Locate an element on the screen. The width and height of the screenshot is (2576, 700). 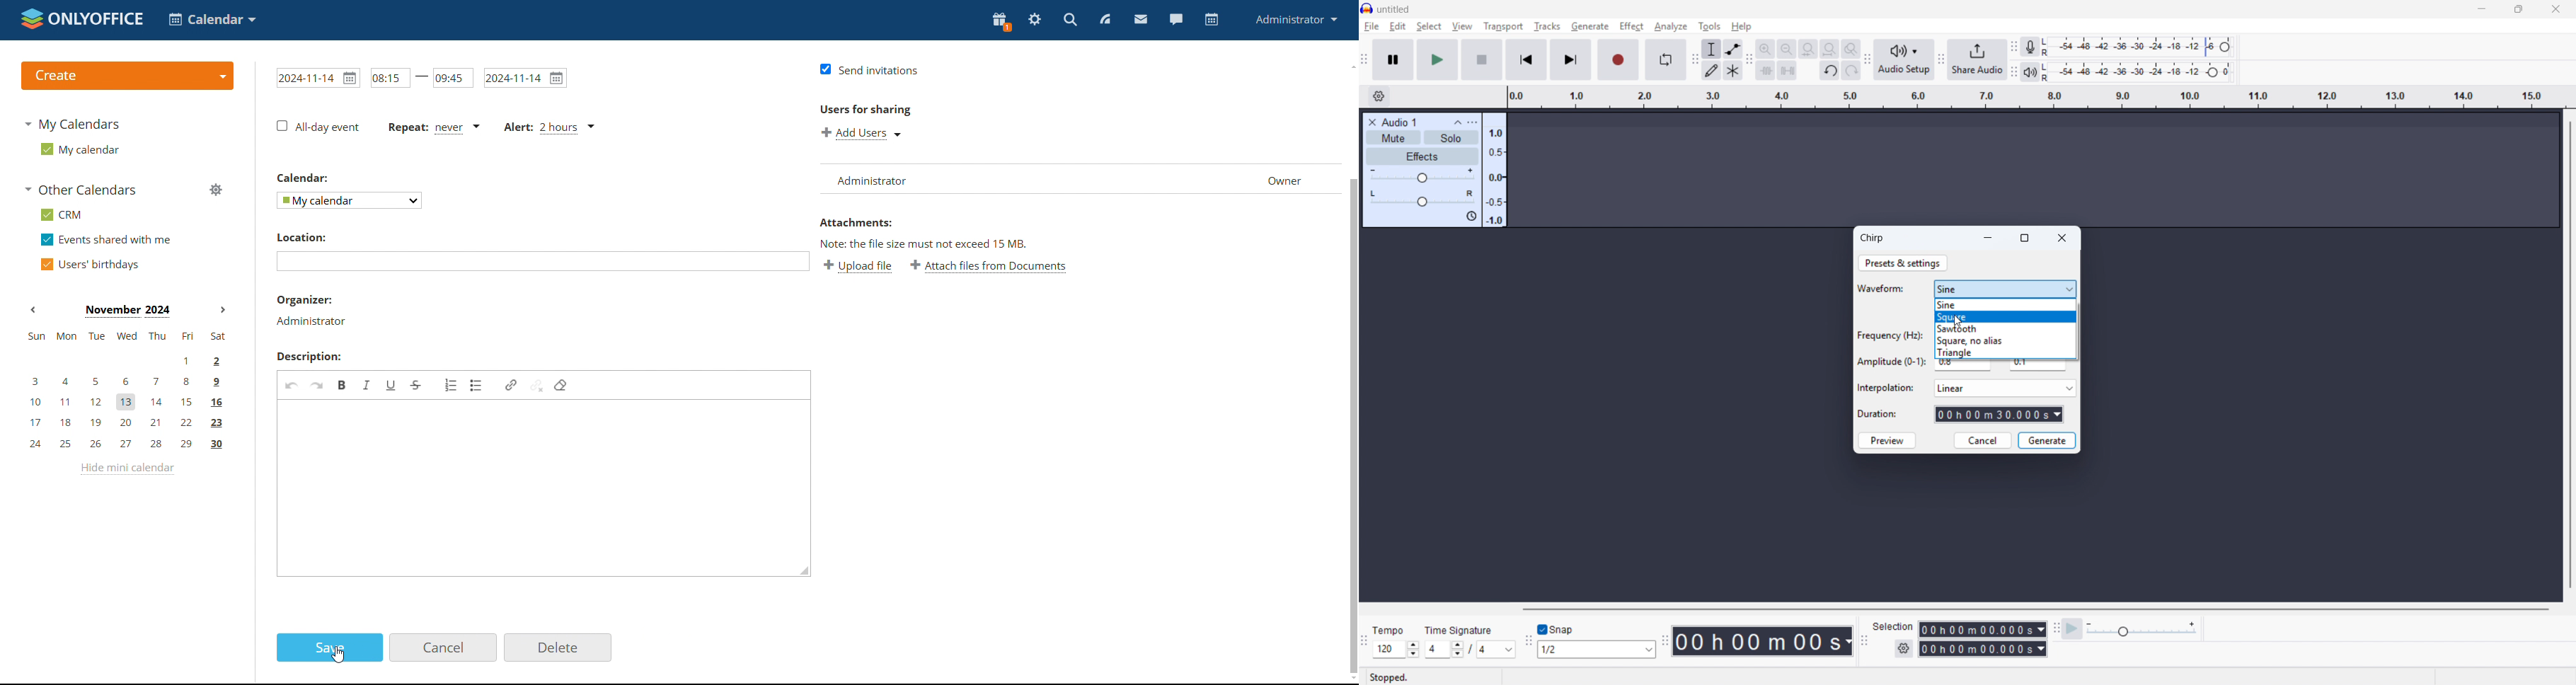
Timeline  is located at coordinates (2036, 97).